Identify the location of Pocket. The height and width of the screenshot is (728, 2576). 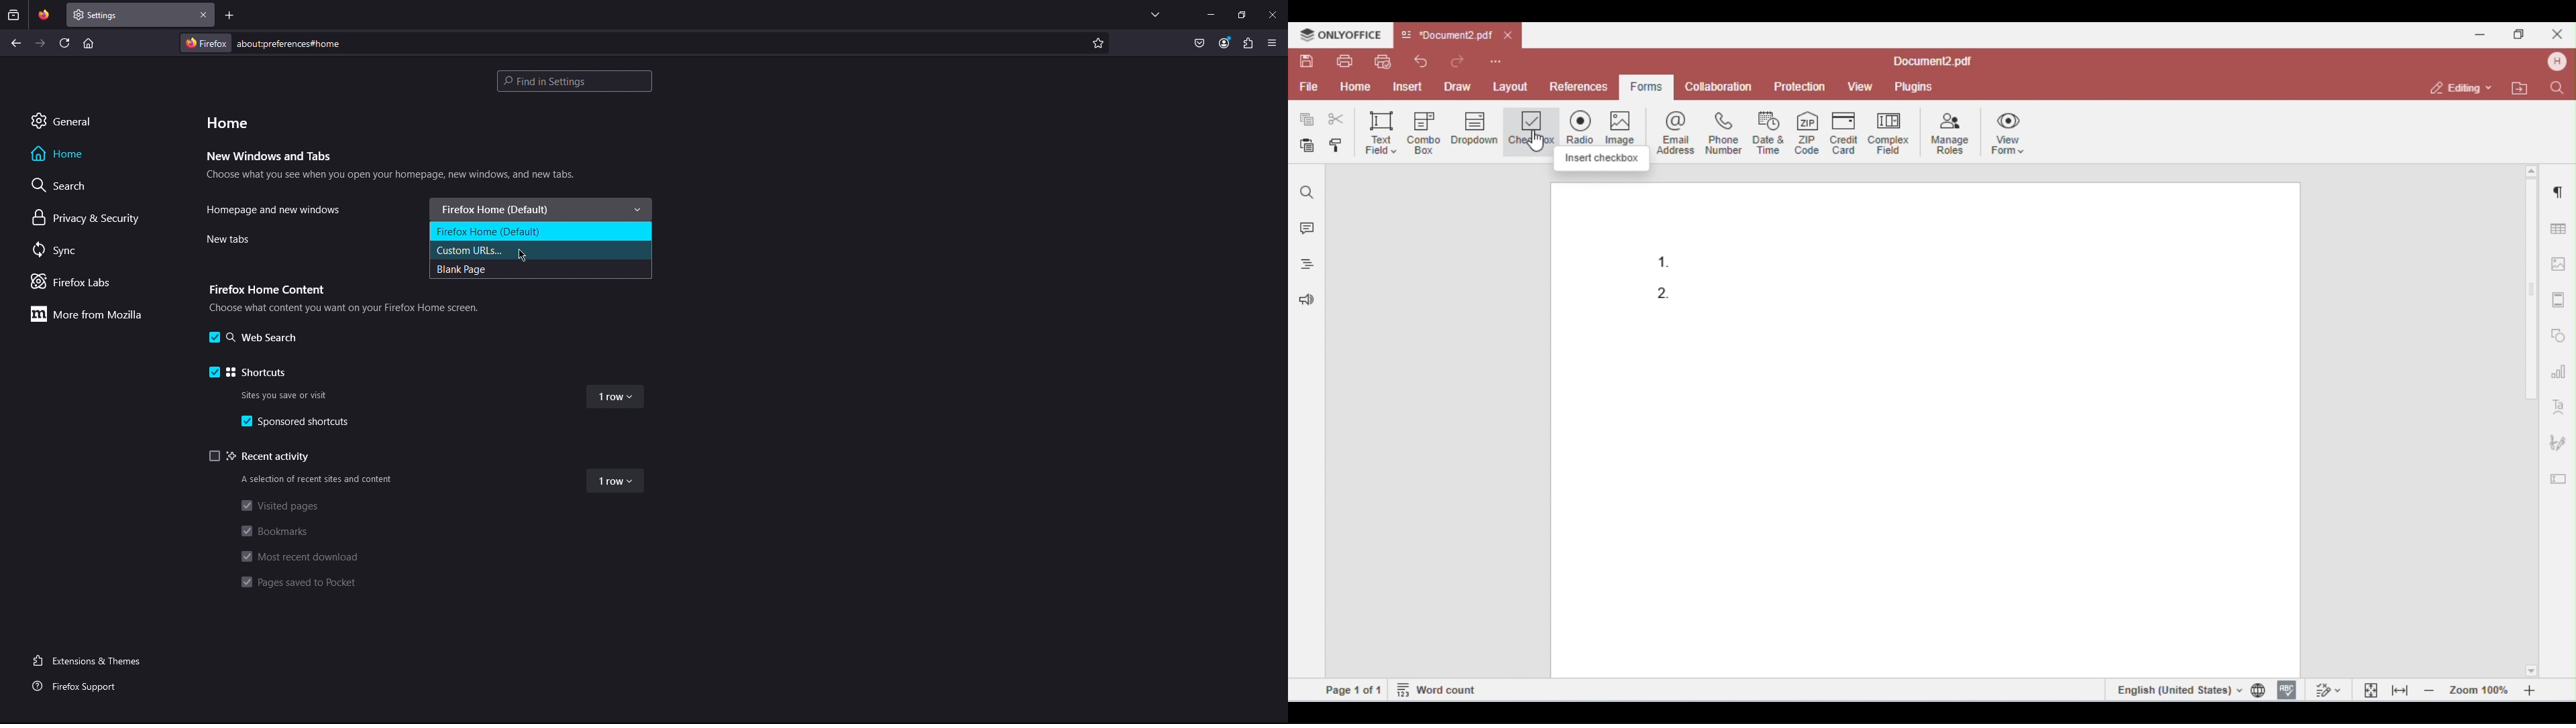
(1200, 44).